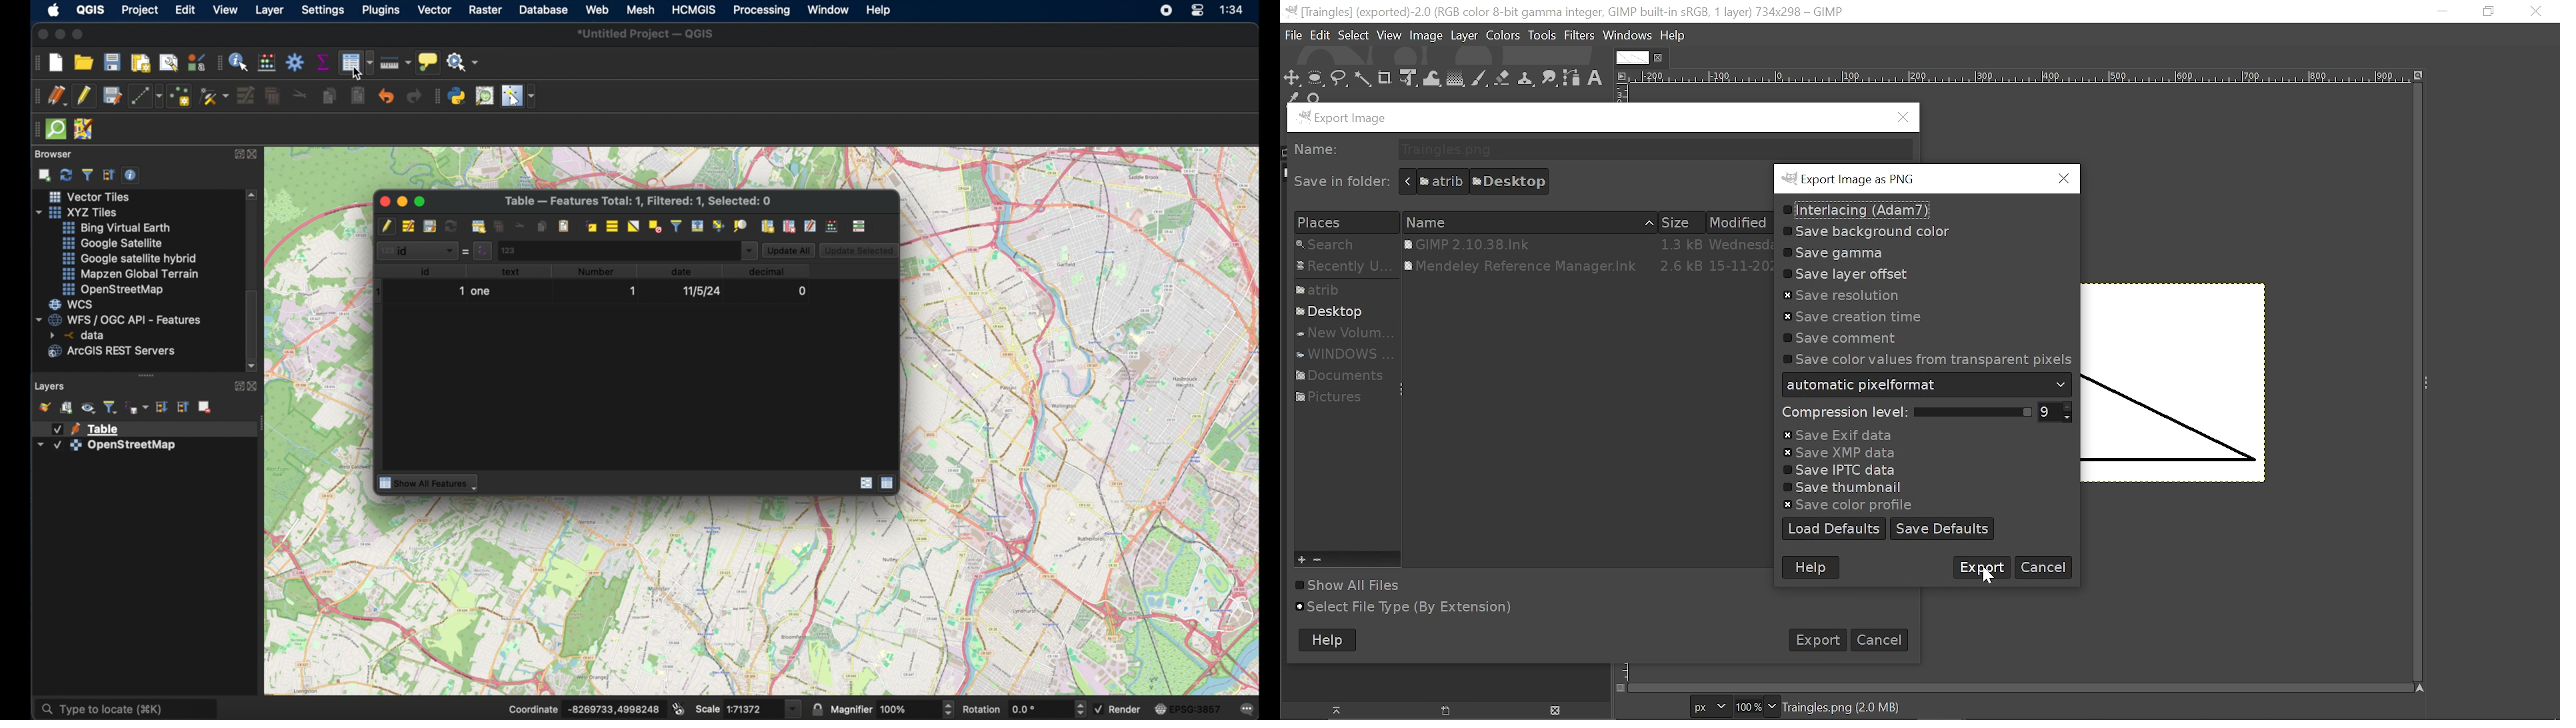 This screenshot has width=2576, height=728. What do you see at coordinates (325, 63) in the screenshot?
I see `show statistical summary` at bounding box center [325, 63].